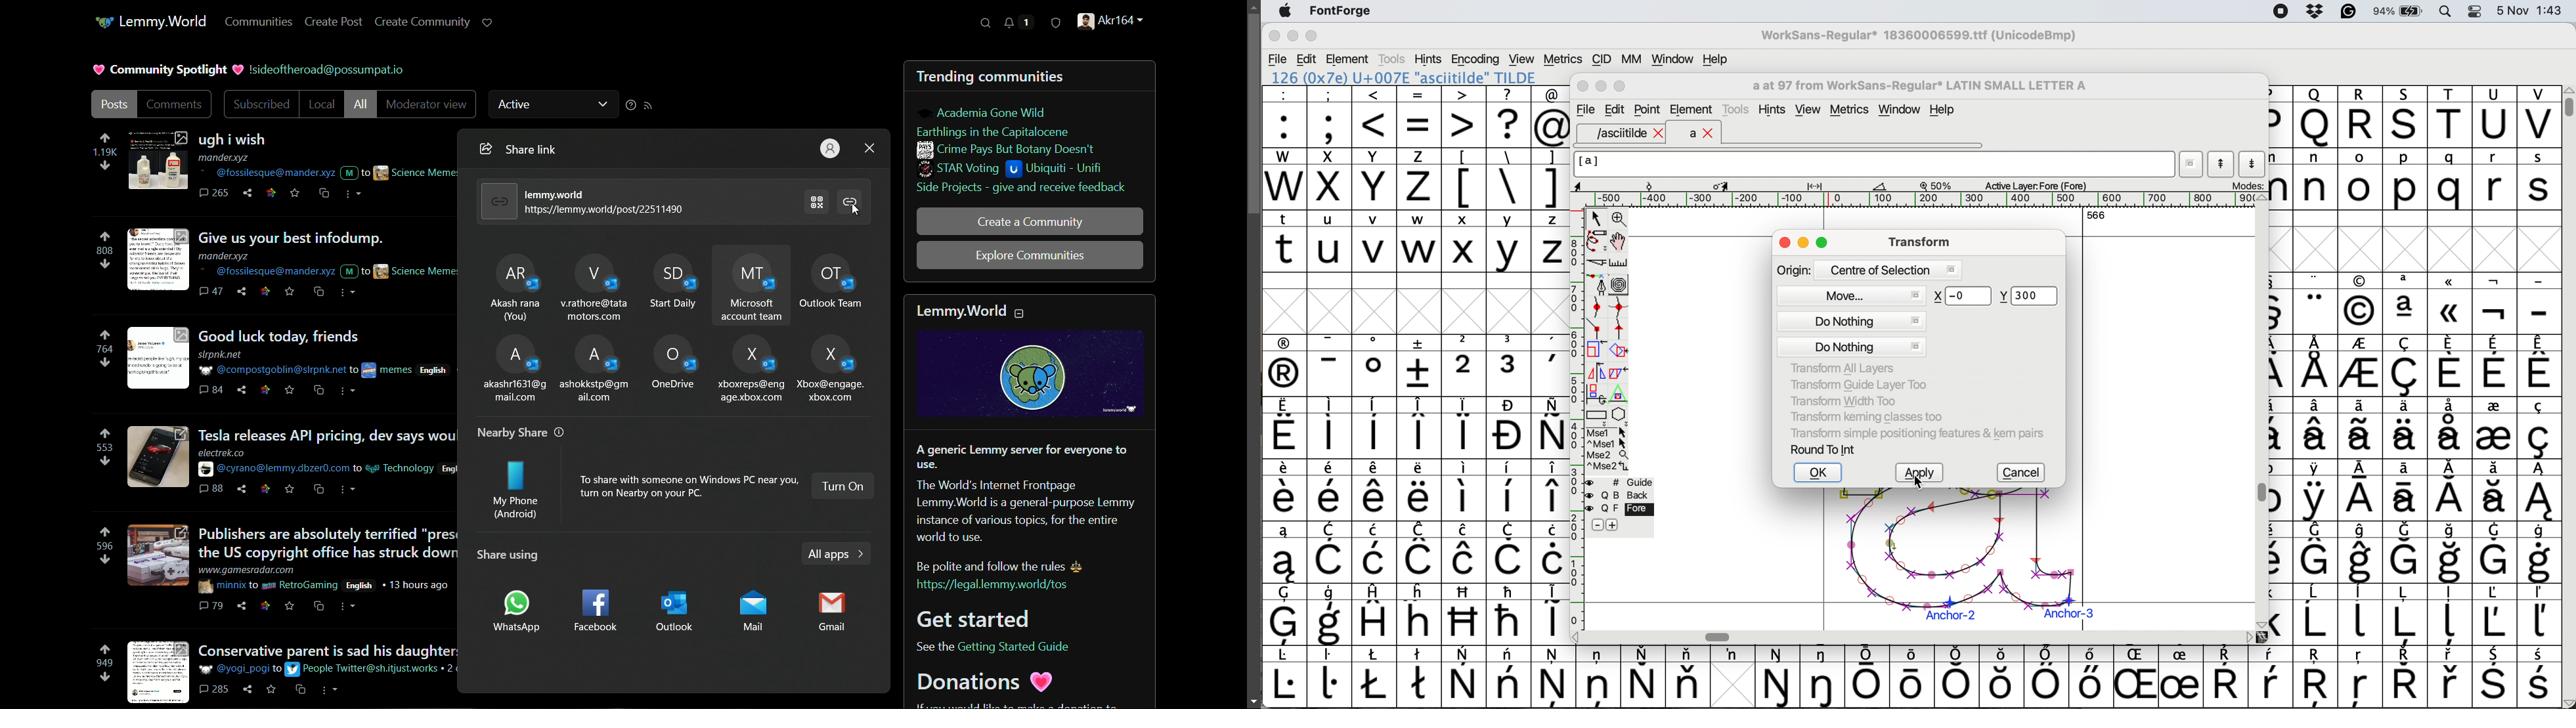 Image resolution: width=2576 pixels, height=728 pixels. I want to click on notifications 1, so click(1015, 23).